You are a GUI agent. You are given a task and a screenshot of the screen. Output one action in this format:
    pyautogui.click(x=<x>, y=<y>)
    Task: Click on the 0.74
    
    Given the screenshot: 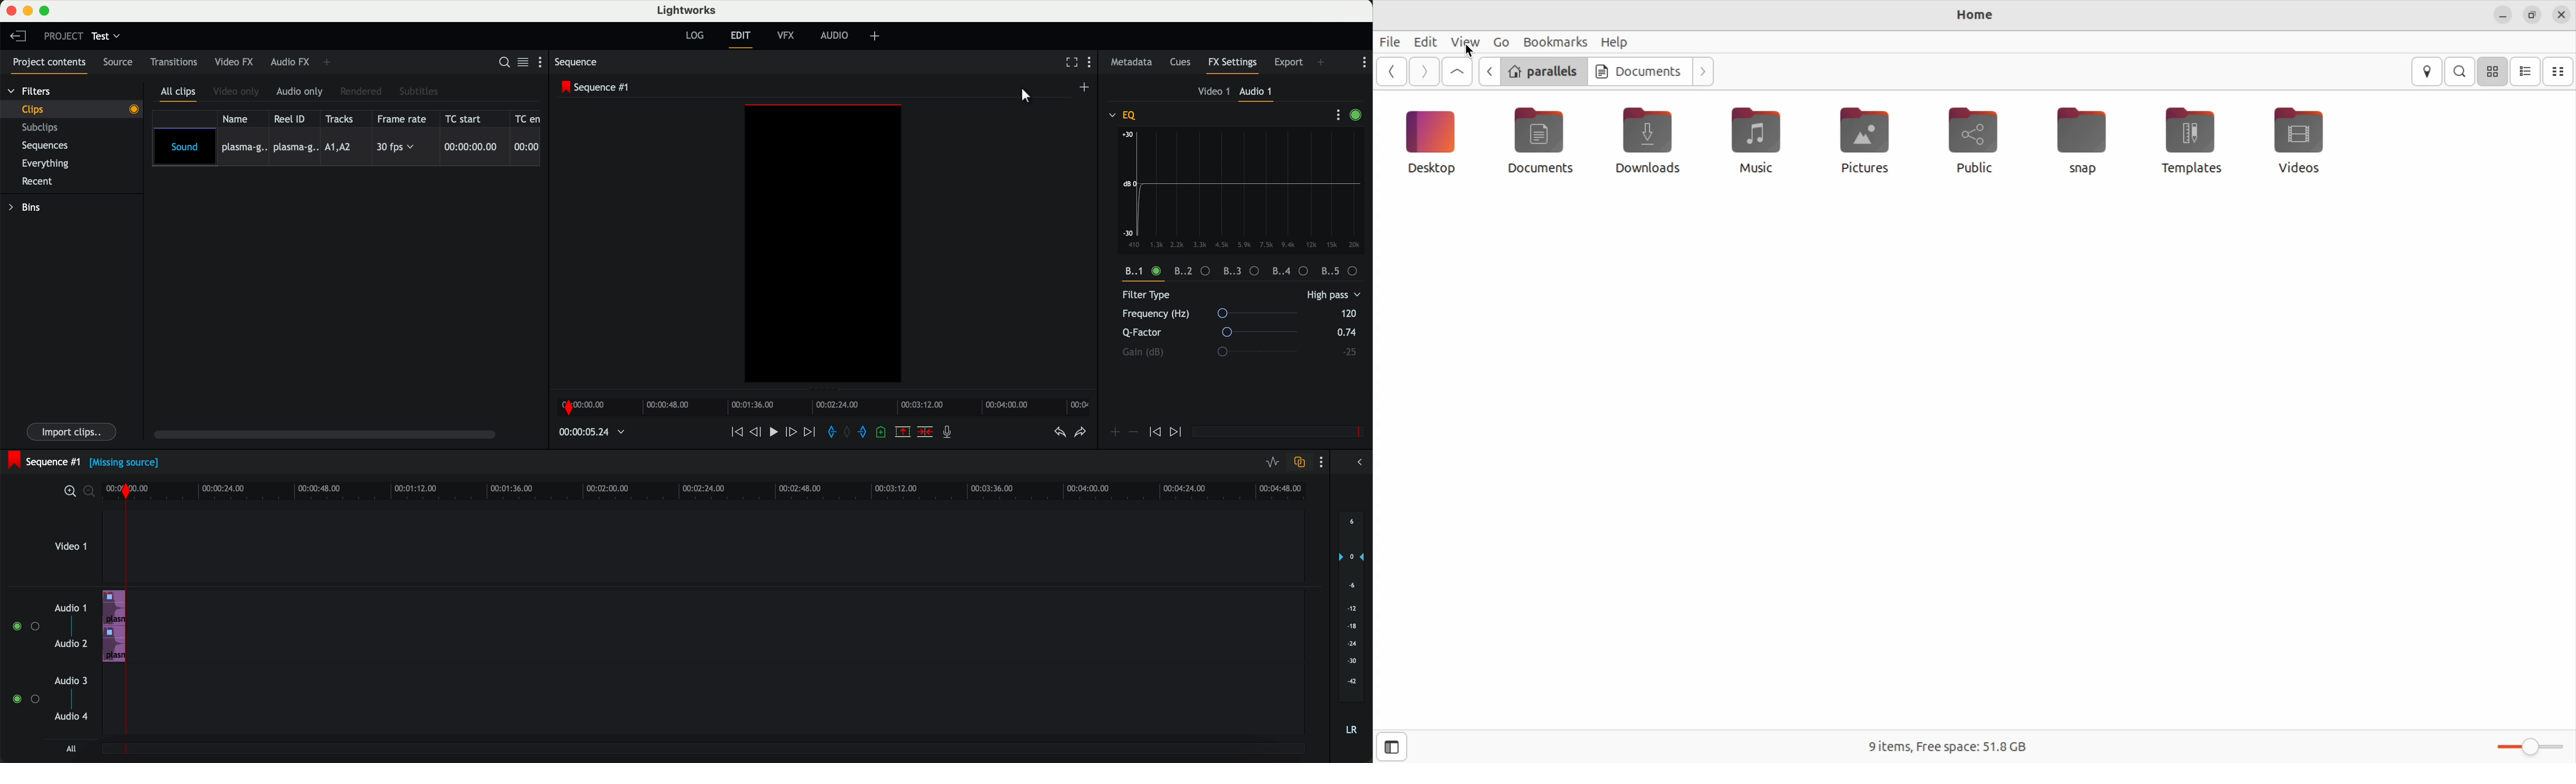 What is the action you would take?
    pyautogui.click(x=1343, y=333)
    